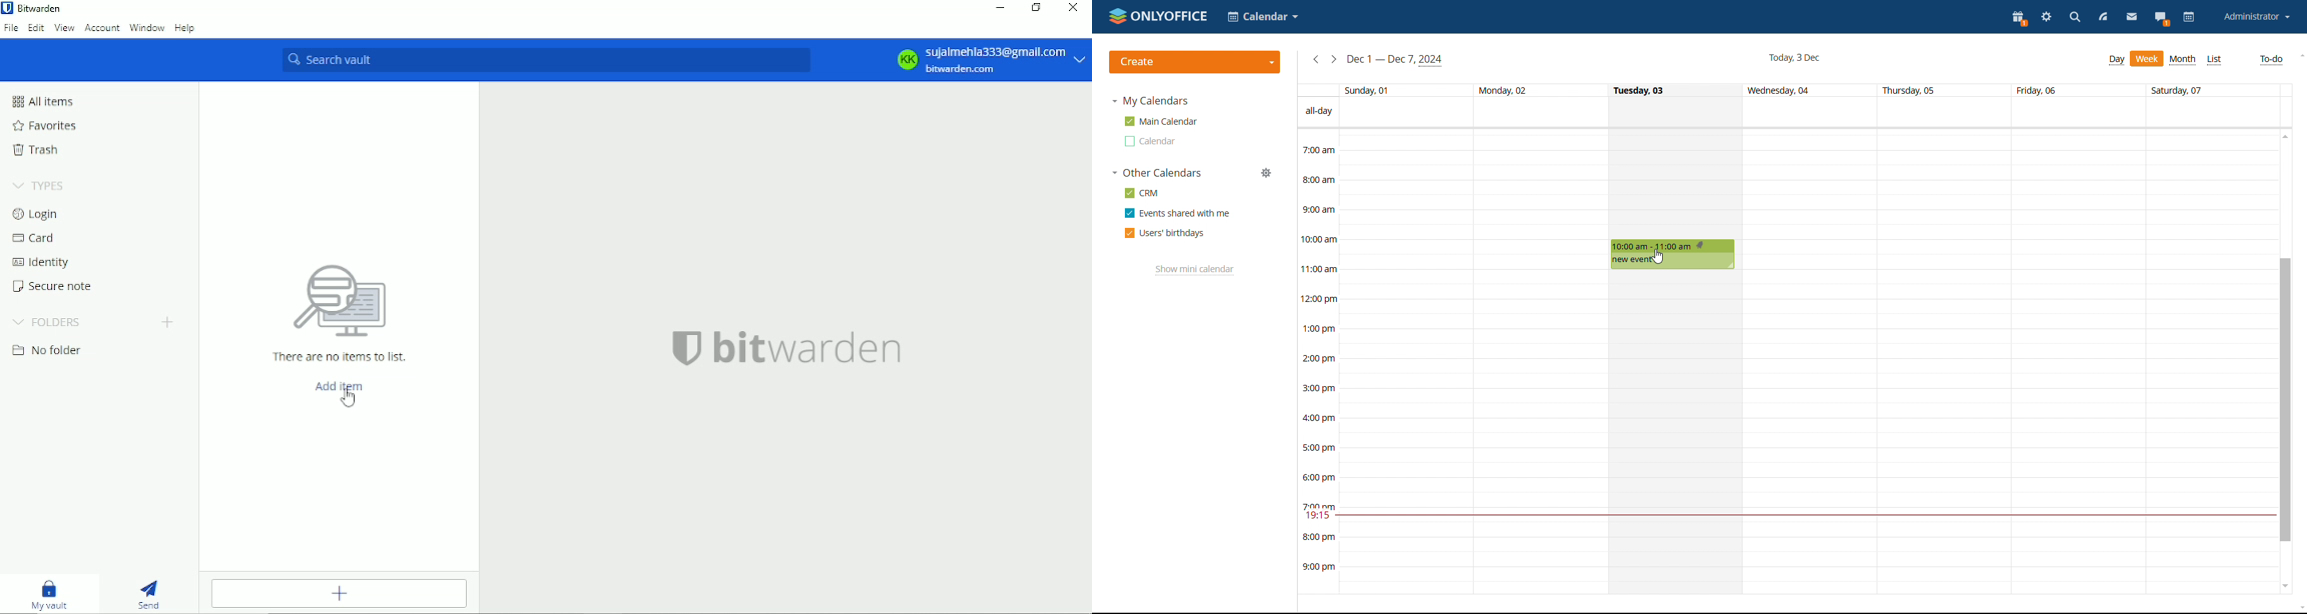  Describe the element at coordinates (11, 29) in the screenshot. I see `File` at that location.